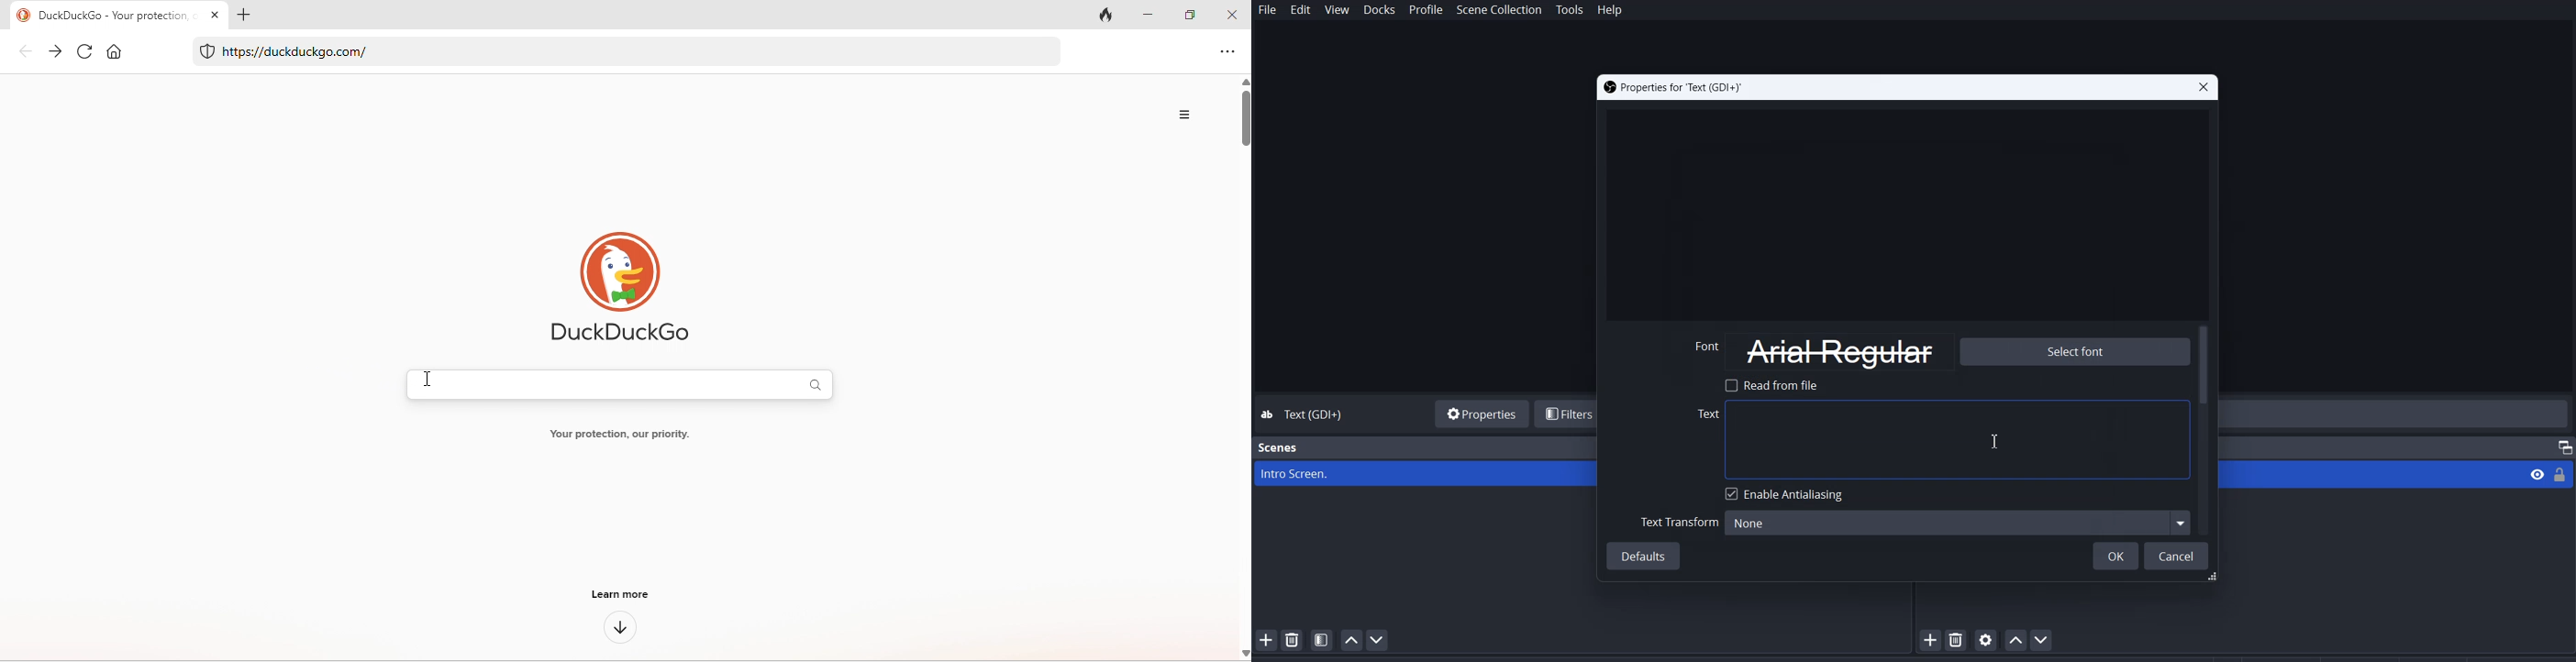 The width and height of the screenshot is (2576, 672). Describe the element at coordinates (2559, 445) in the screenshot. I see `Maximize` at that location.